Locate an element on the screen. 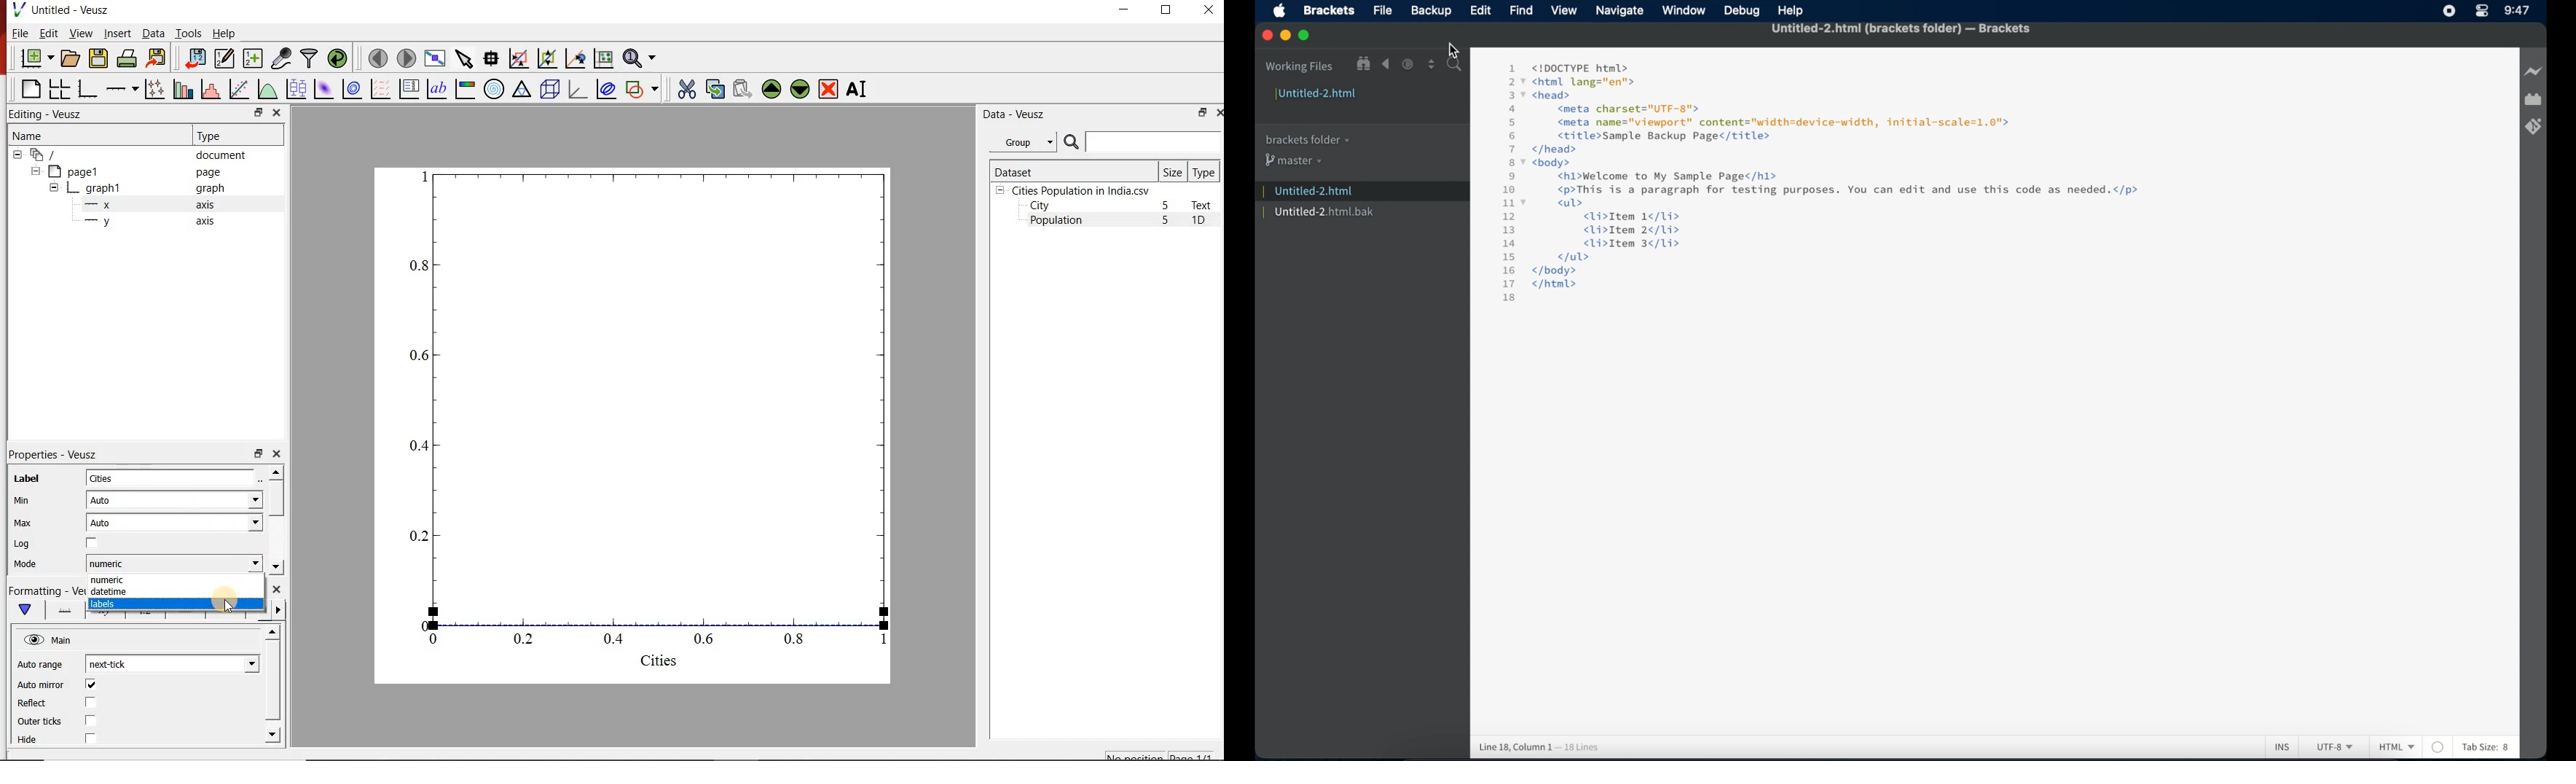 This screenshot has width=2576, height=784. master is located at coordinates (1292, 160).